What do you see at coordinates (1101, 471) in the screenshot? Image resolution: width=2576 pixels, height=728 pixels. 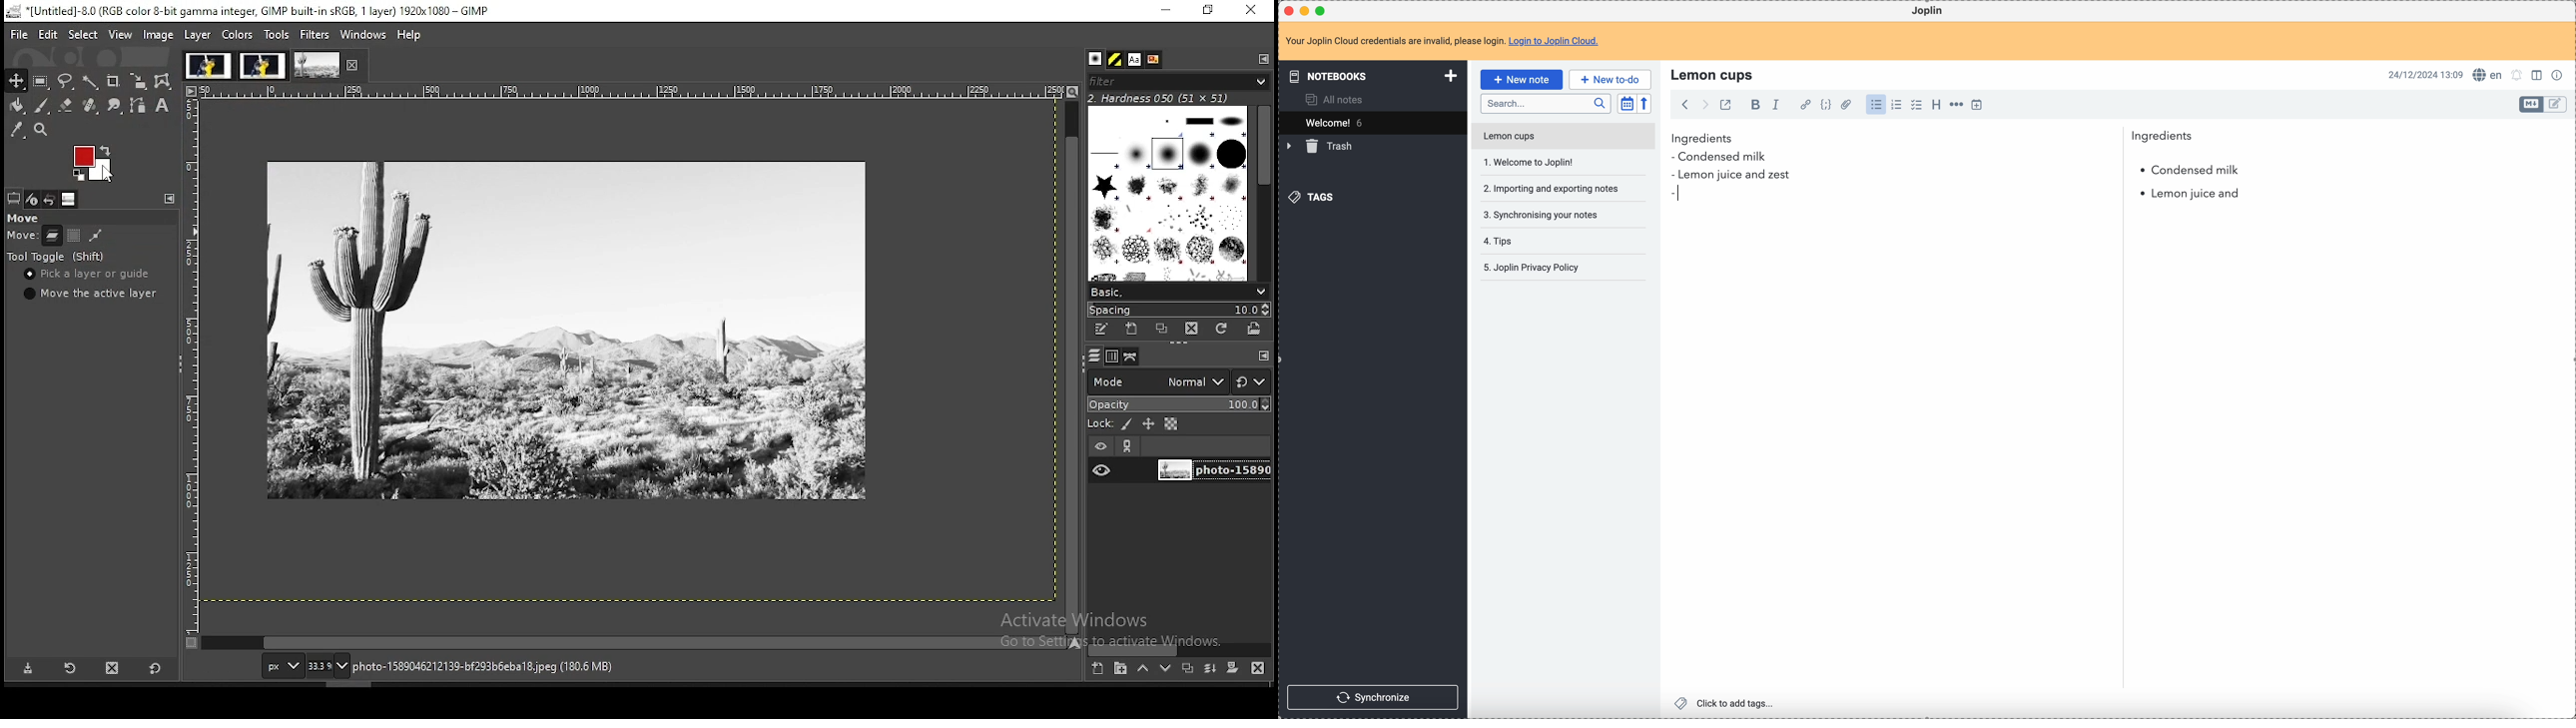 I see `layer visibility on/off` at bounding box center [1101, 471].